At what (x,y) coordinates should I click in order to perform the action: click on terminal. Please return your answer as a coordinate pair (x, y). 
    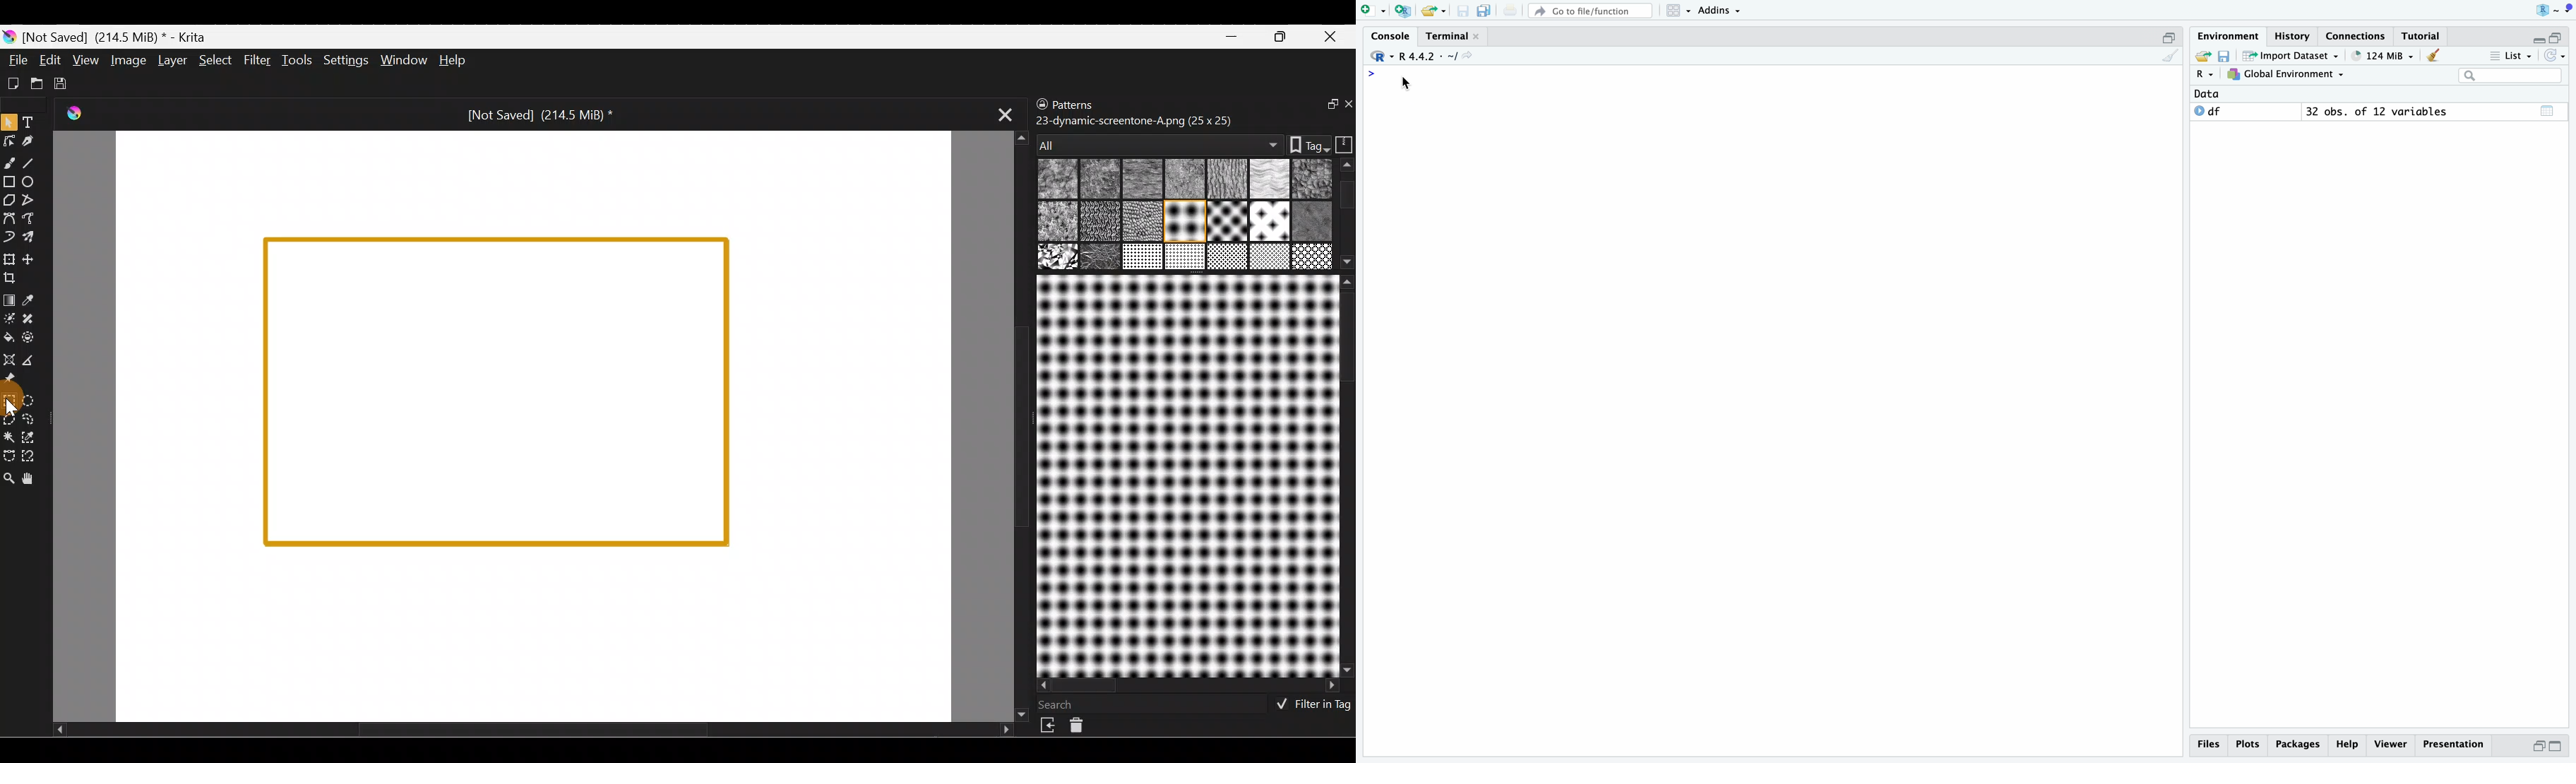
    Looking at the image, I should click on (1447, 37).